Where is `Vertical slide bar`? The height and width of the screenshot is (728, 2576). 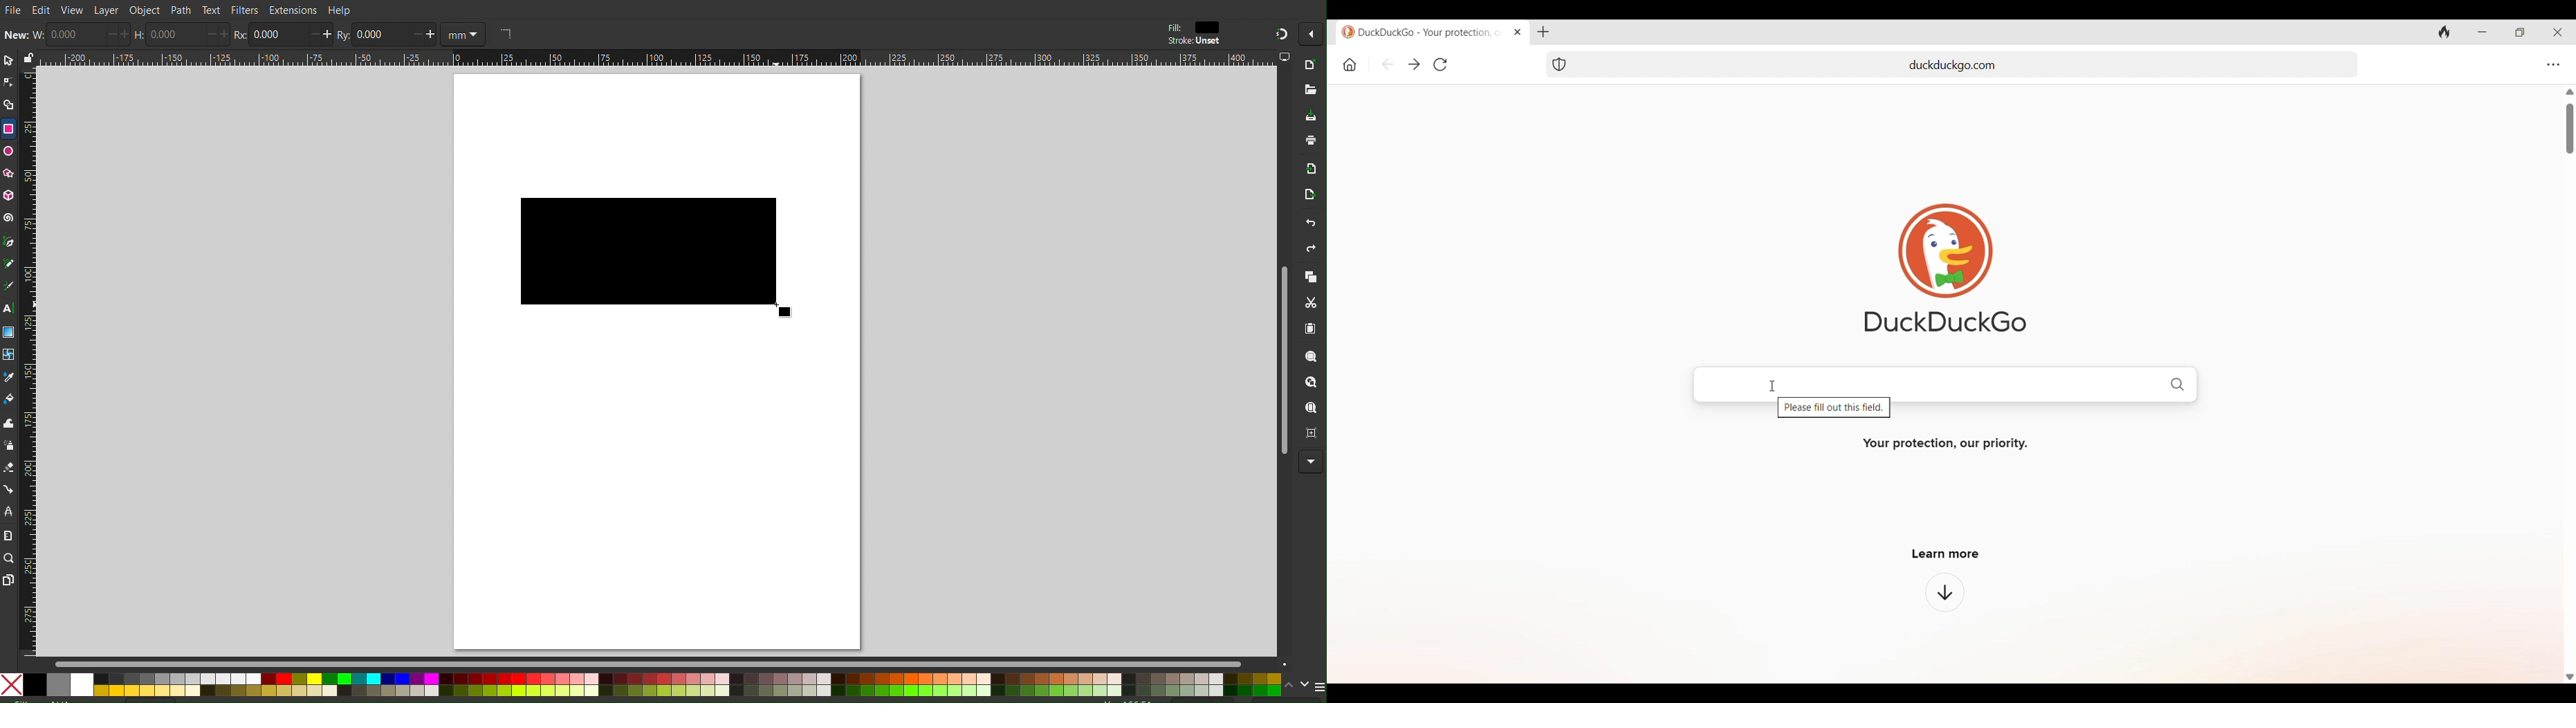 Vertical slide bar is located at coordinates (2570, 129).